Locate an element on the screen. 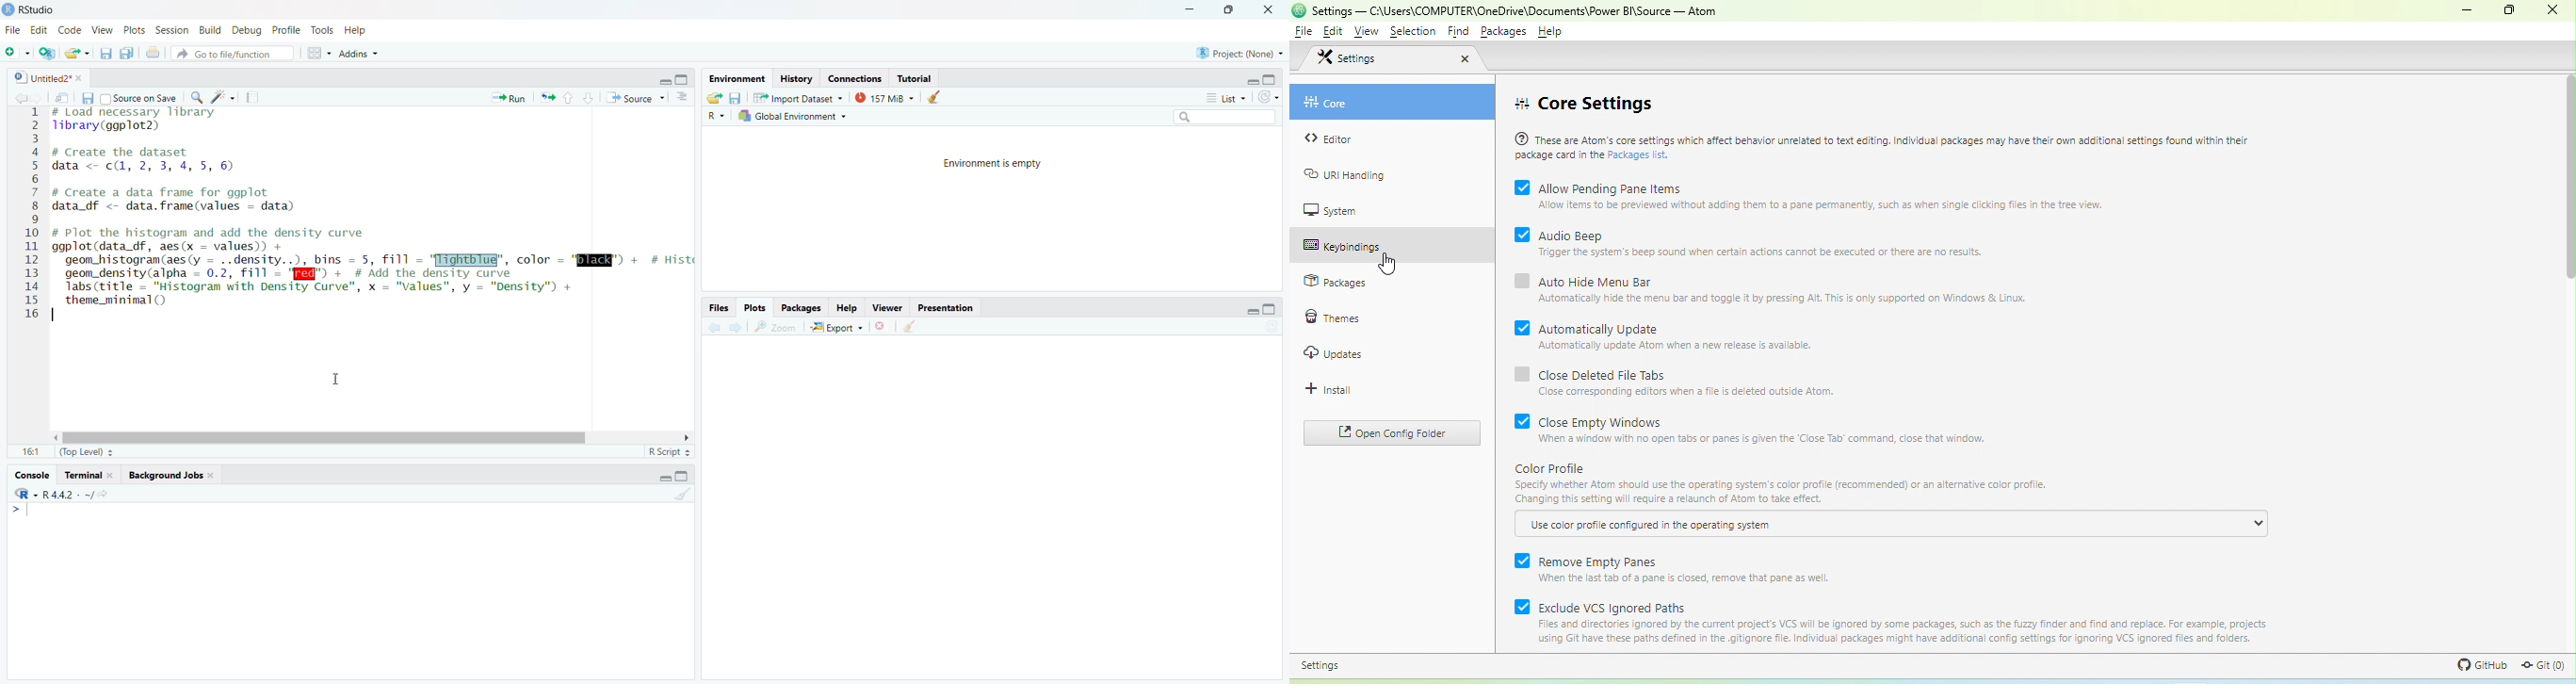  Build is located at coordinates (209, 29).